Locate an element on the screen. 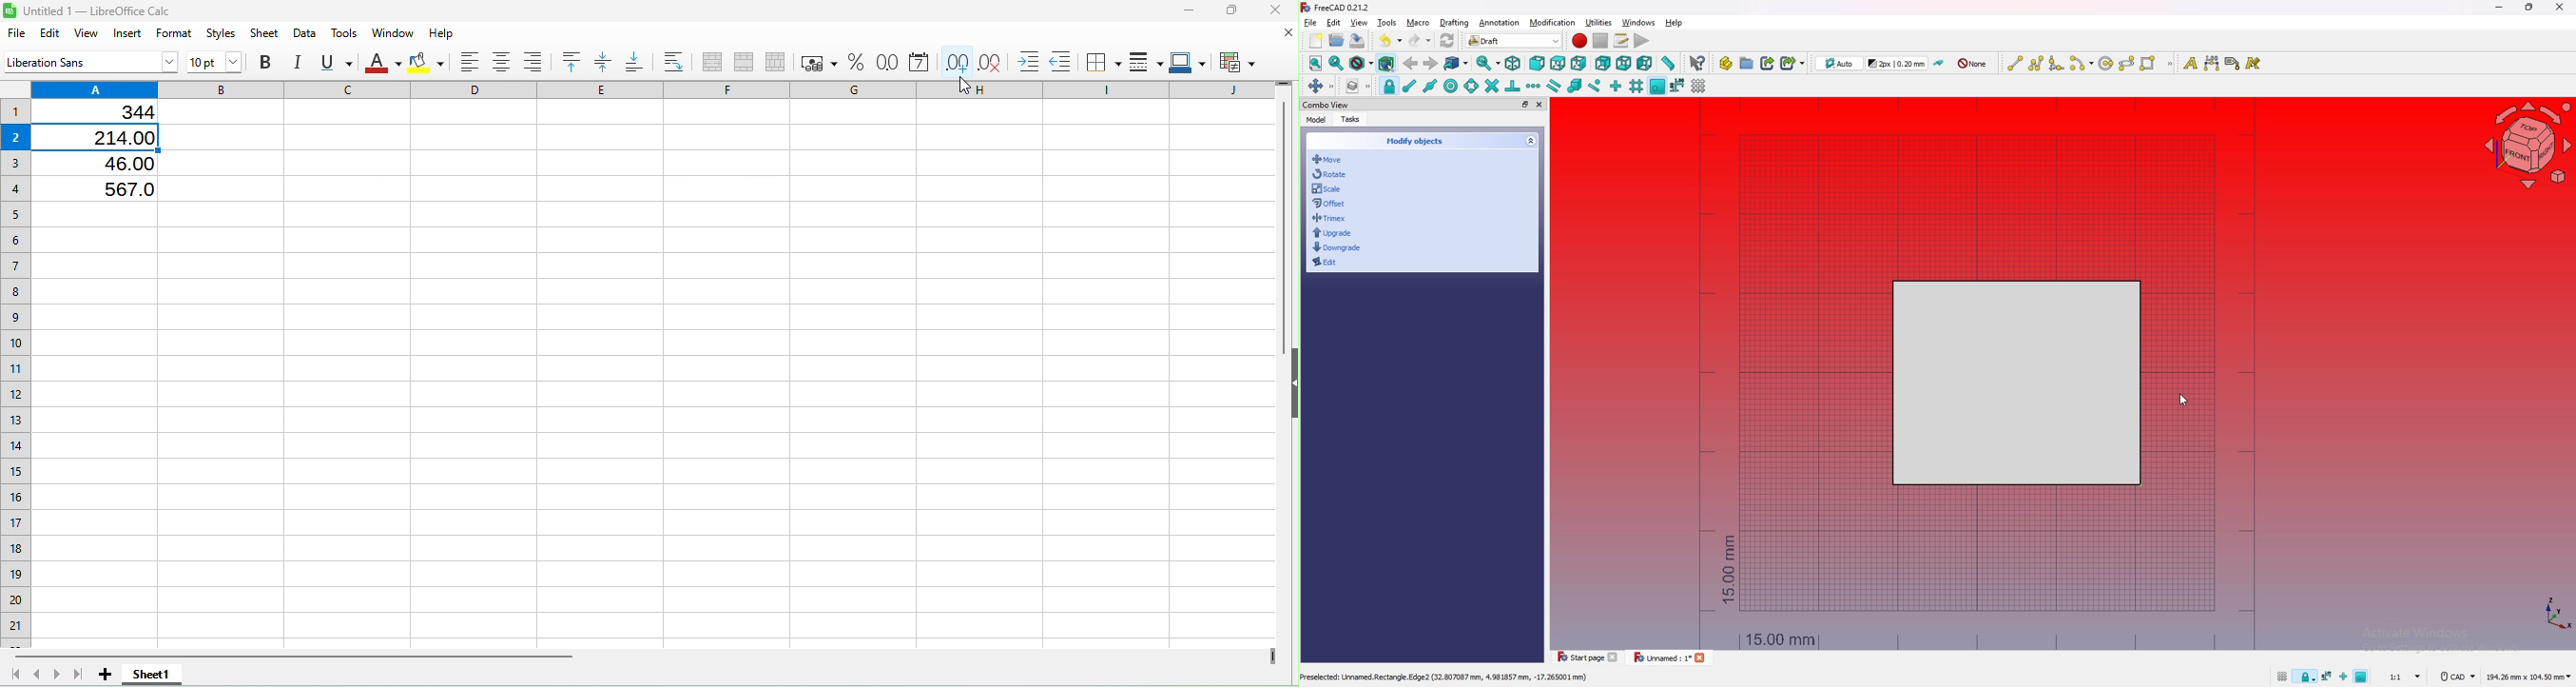 This screenshot has width=2576, height=700. Format as number is located at coordinates (883, 60).